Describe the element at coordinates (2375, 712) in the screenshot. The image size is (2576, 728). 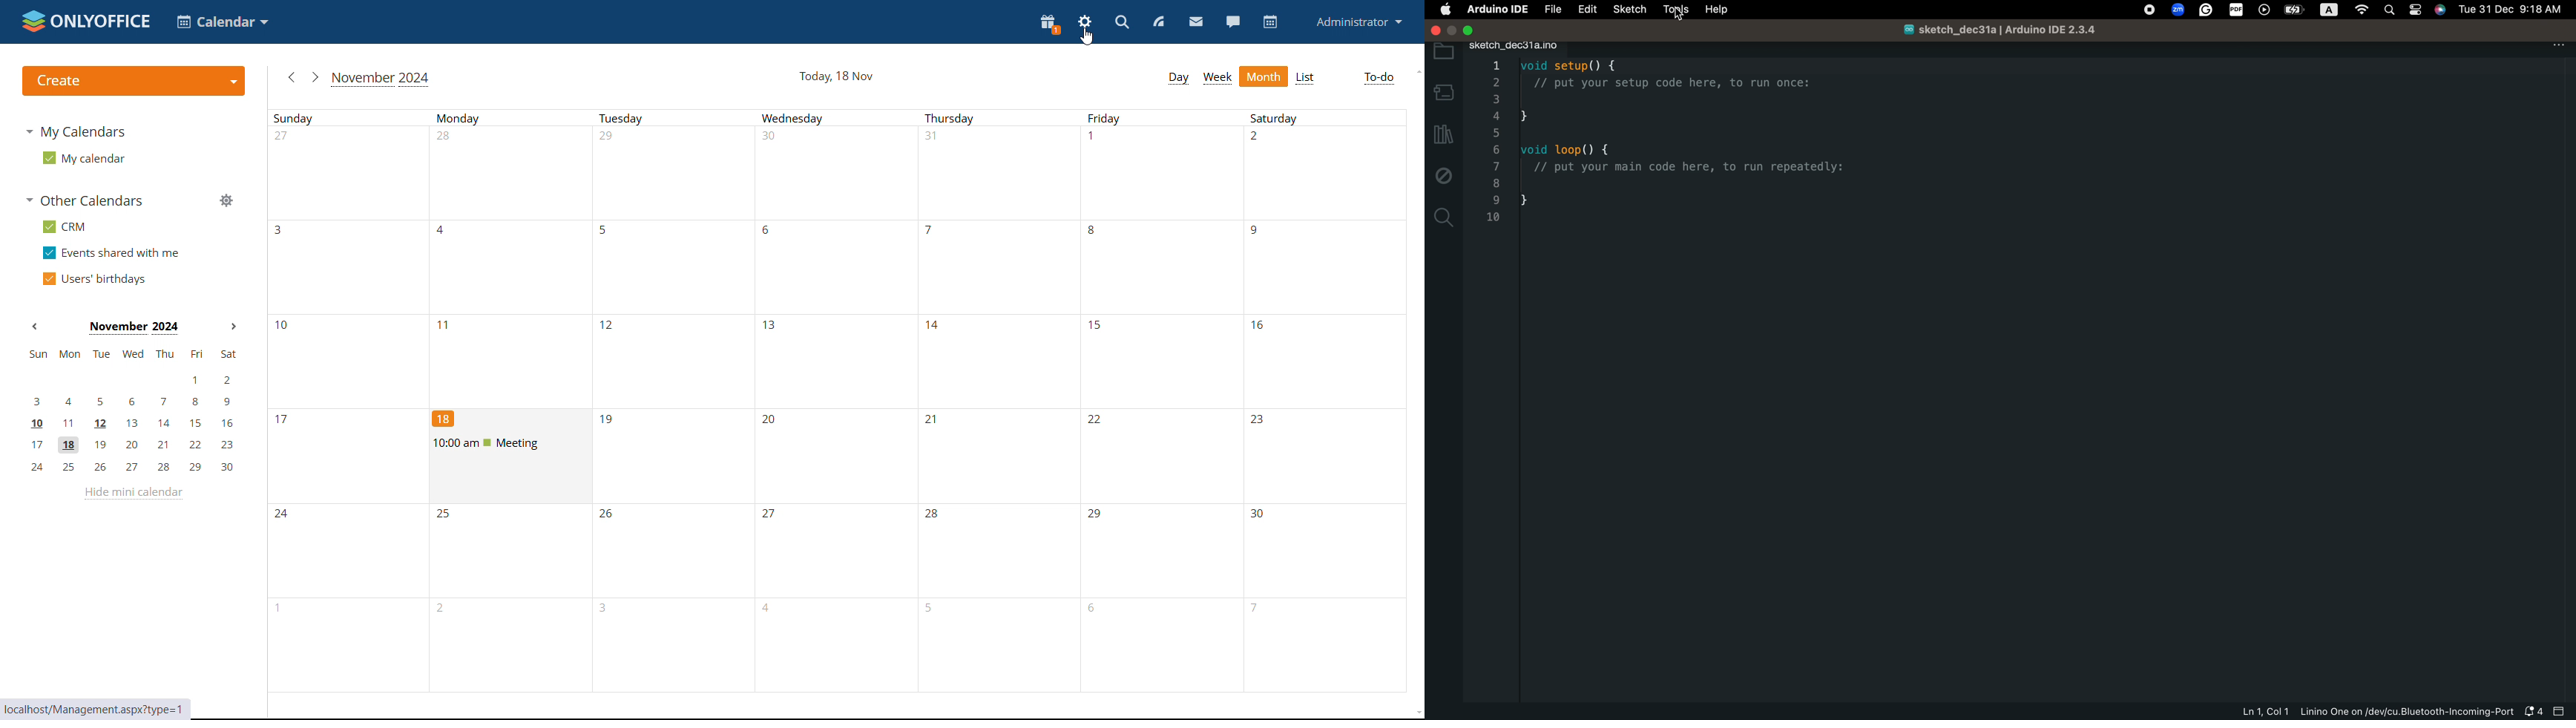
I see `file information` at that location.